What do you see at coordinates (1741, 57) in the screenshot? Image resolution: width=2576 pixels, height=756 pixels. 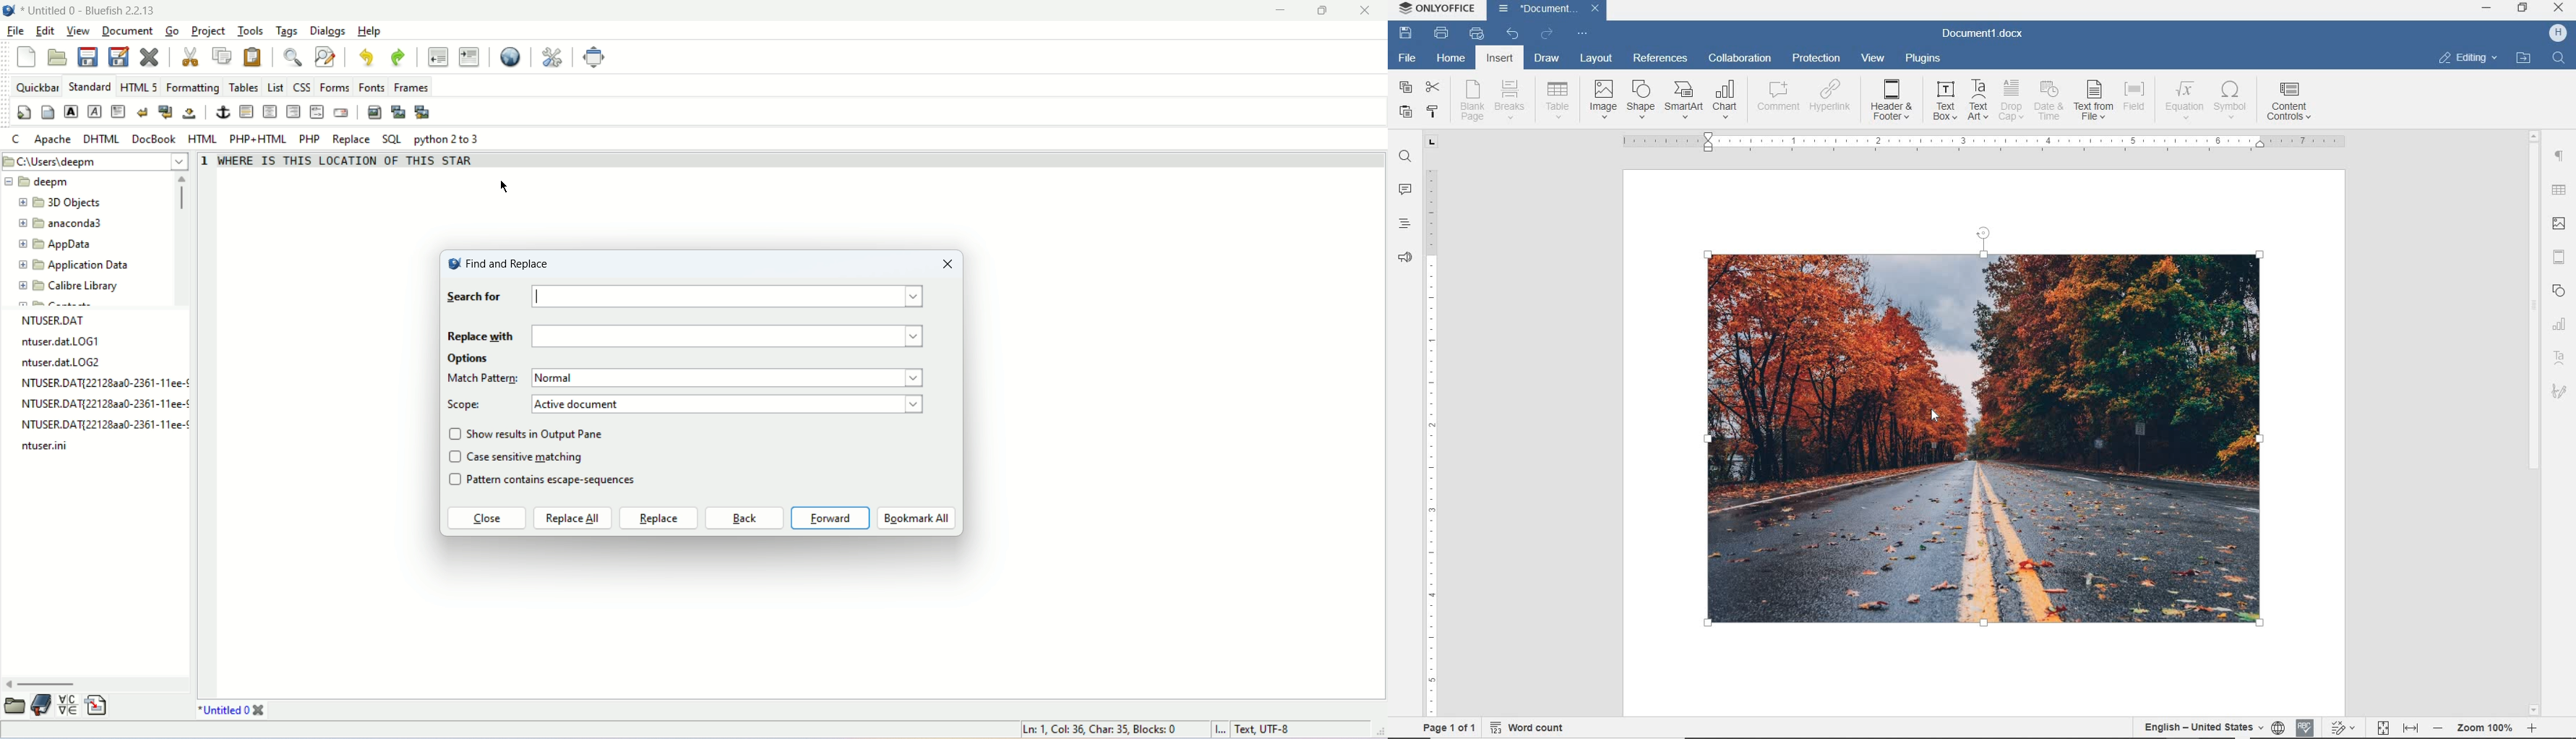 I see `collaboration` at bounding box center [1741, 57].